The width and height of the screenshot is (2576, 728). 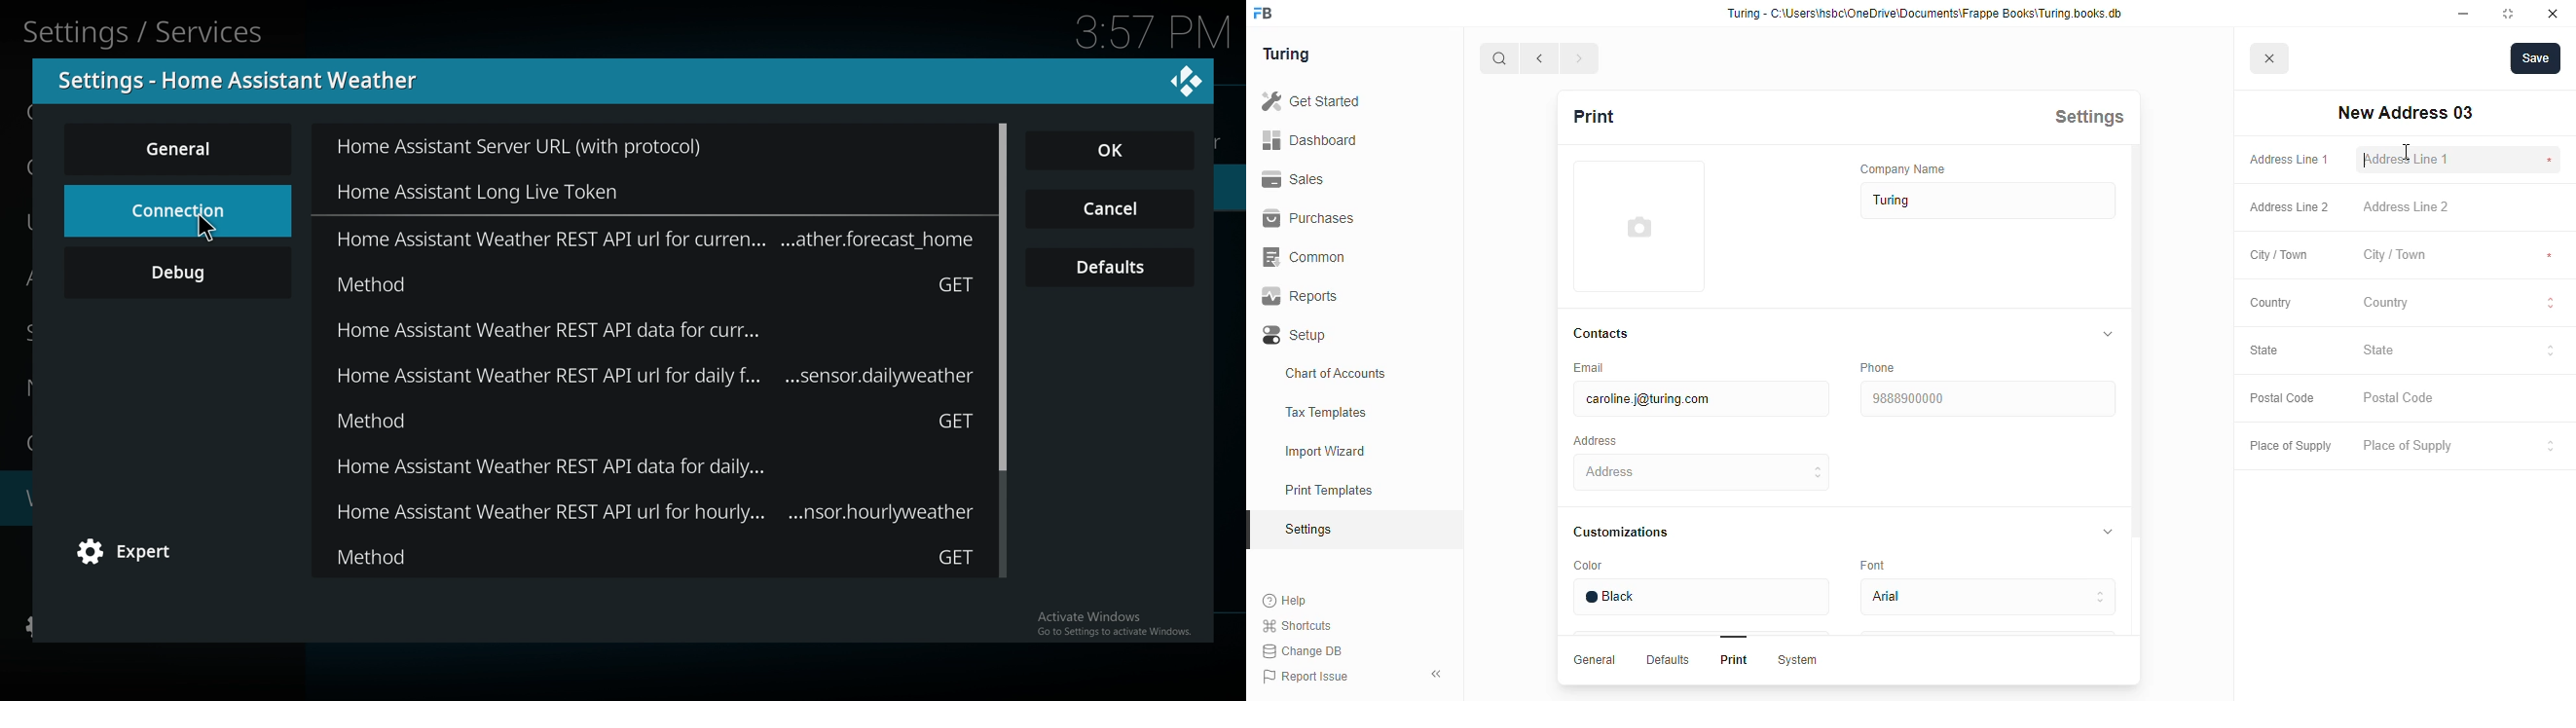 What do you see at coordinates (1620, 532) in the screenshot?
I see `customizations` at bounding box center [1620, 532].